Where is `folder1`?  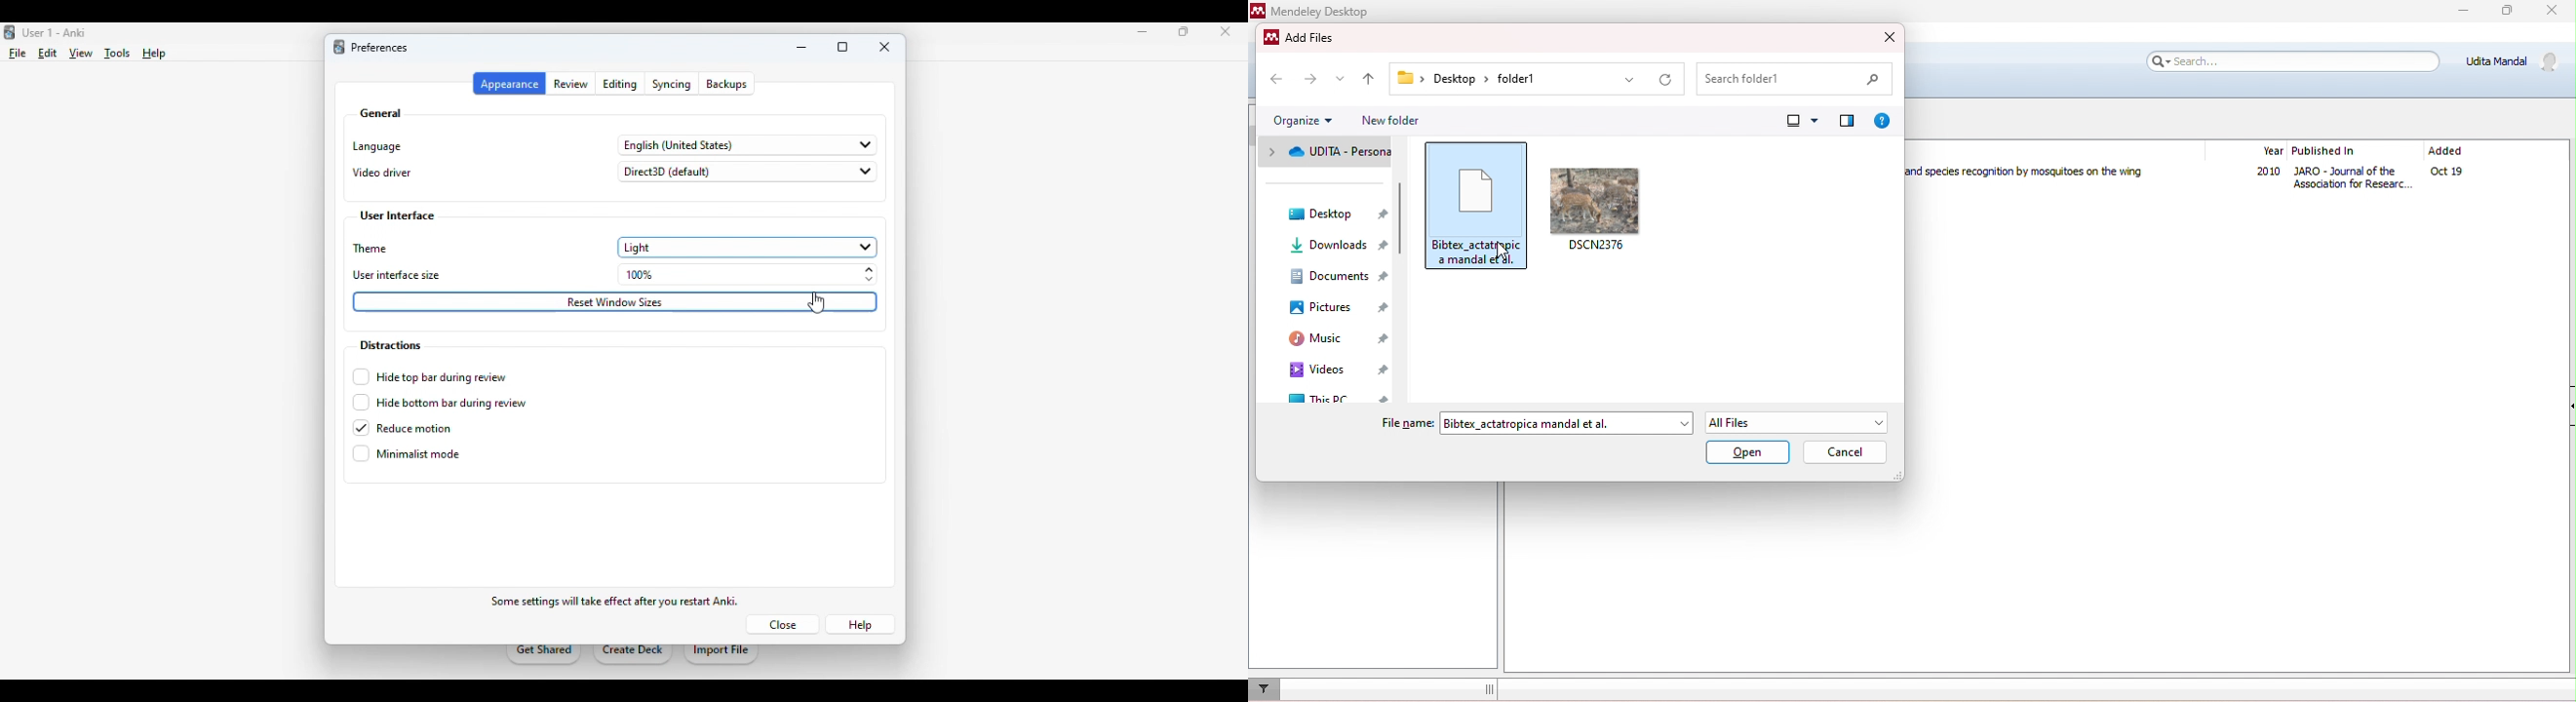
folder1 is located at coordinates (1517, 78).